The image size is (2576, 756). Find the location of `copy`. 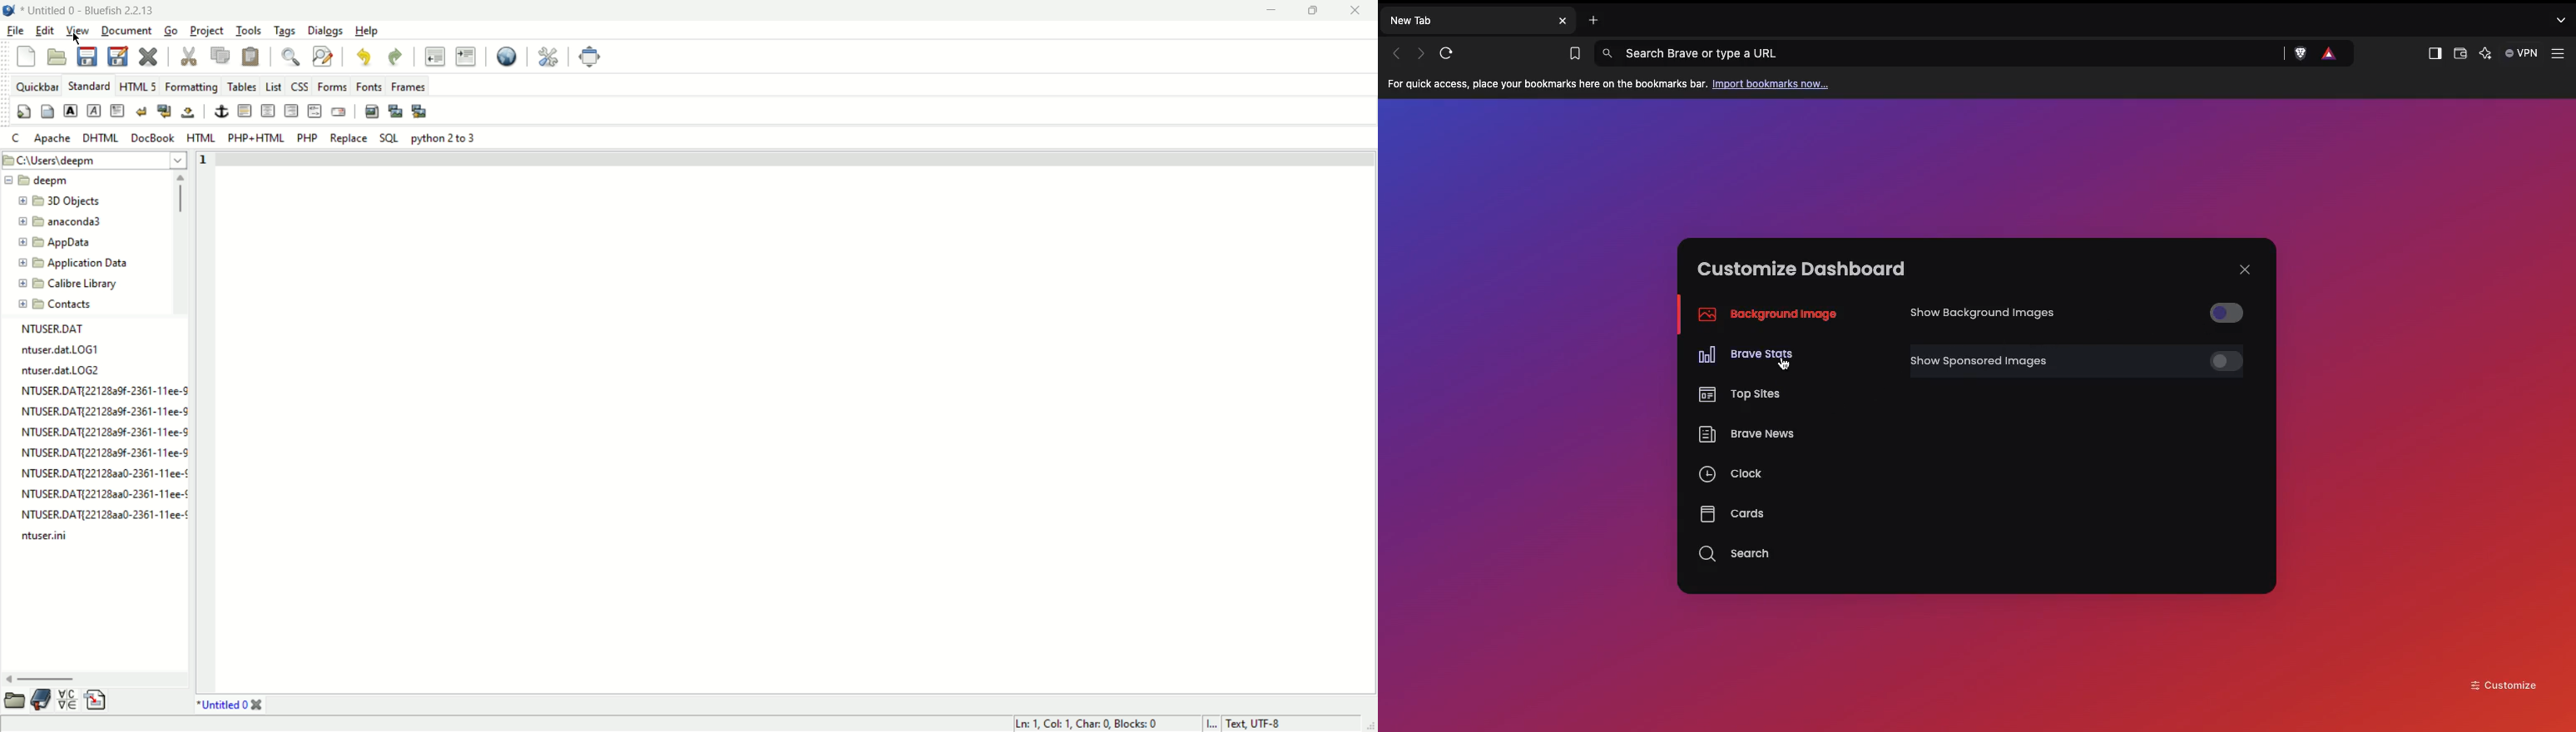

copy is located at coordinates (221, 55).